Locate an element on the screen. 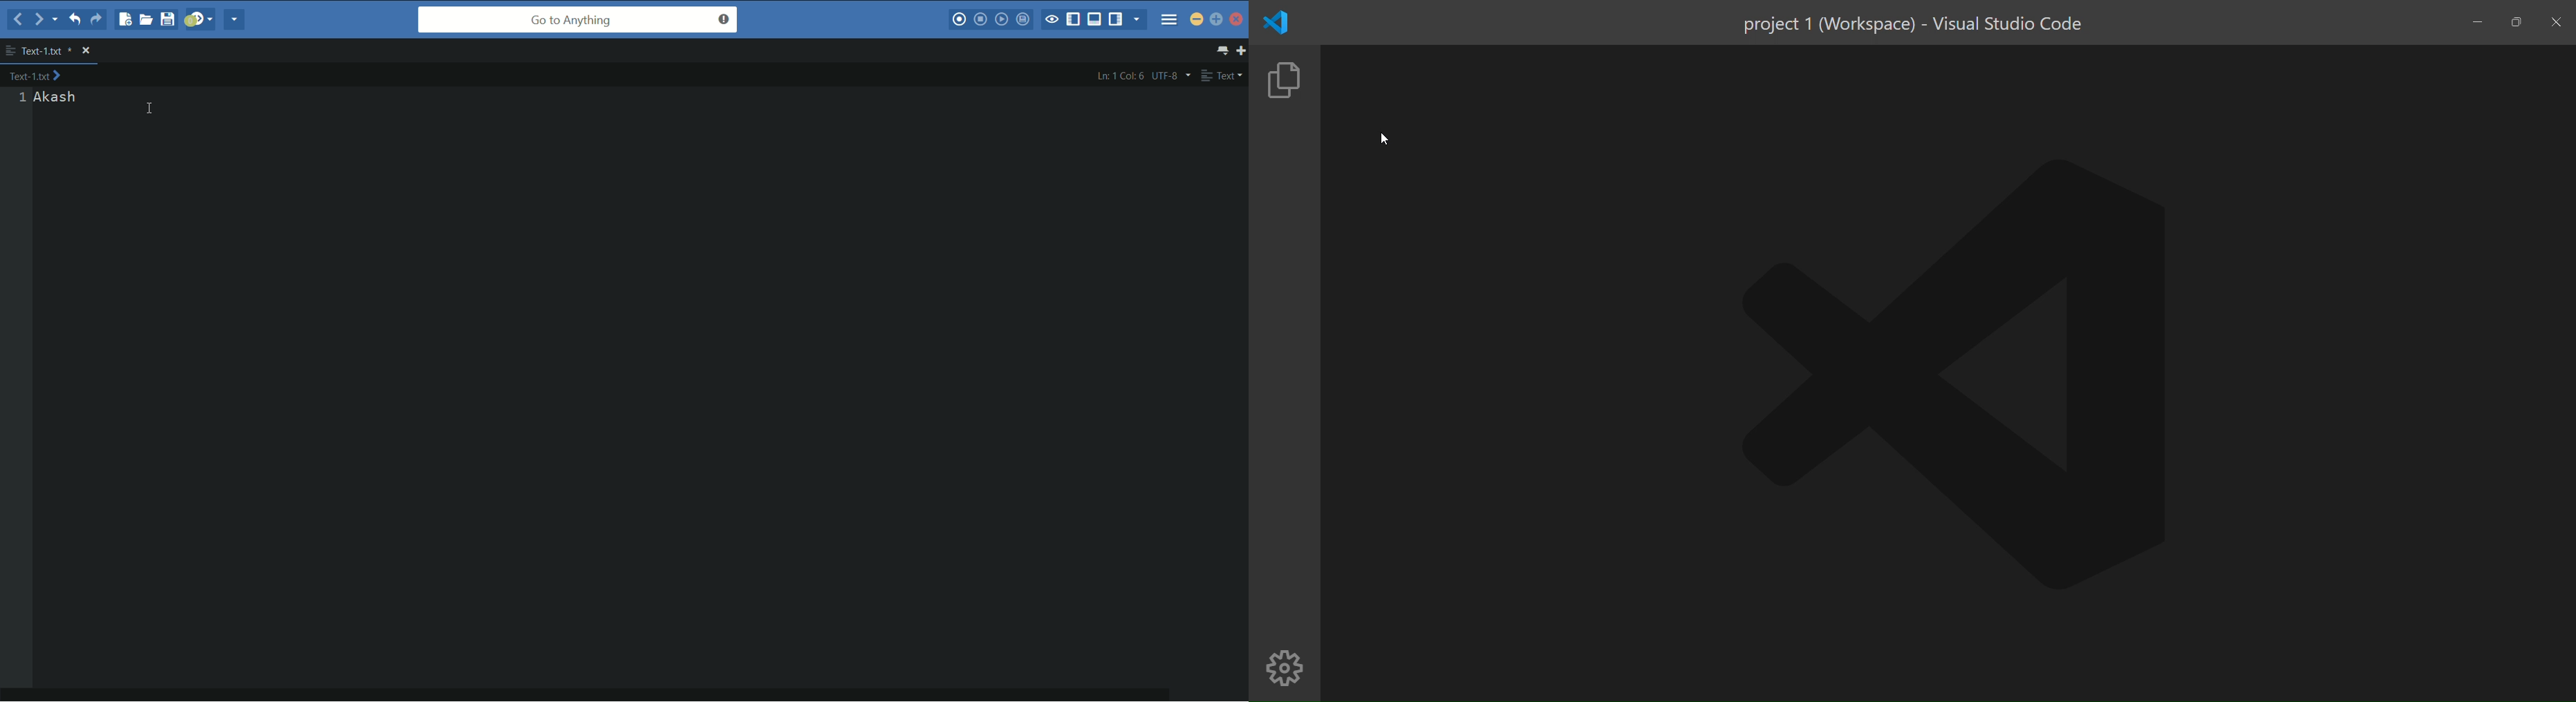 Image resolution: width=2576 pixels, height=728 pixels. back is located at coordinates (18, 20).